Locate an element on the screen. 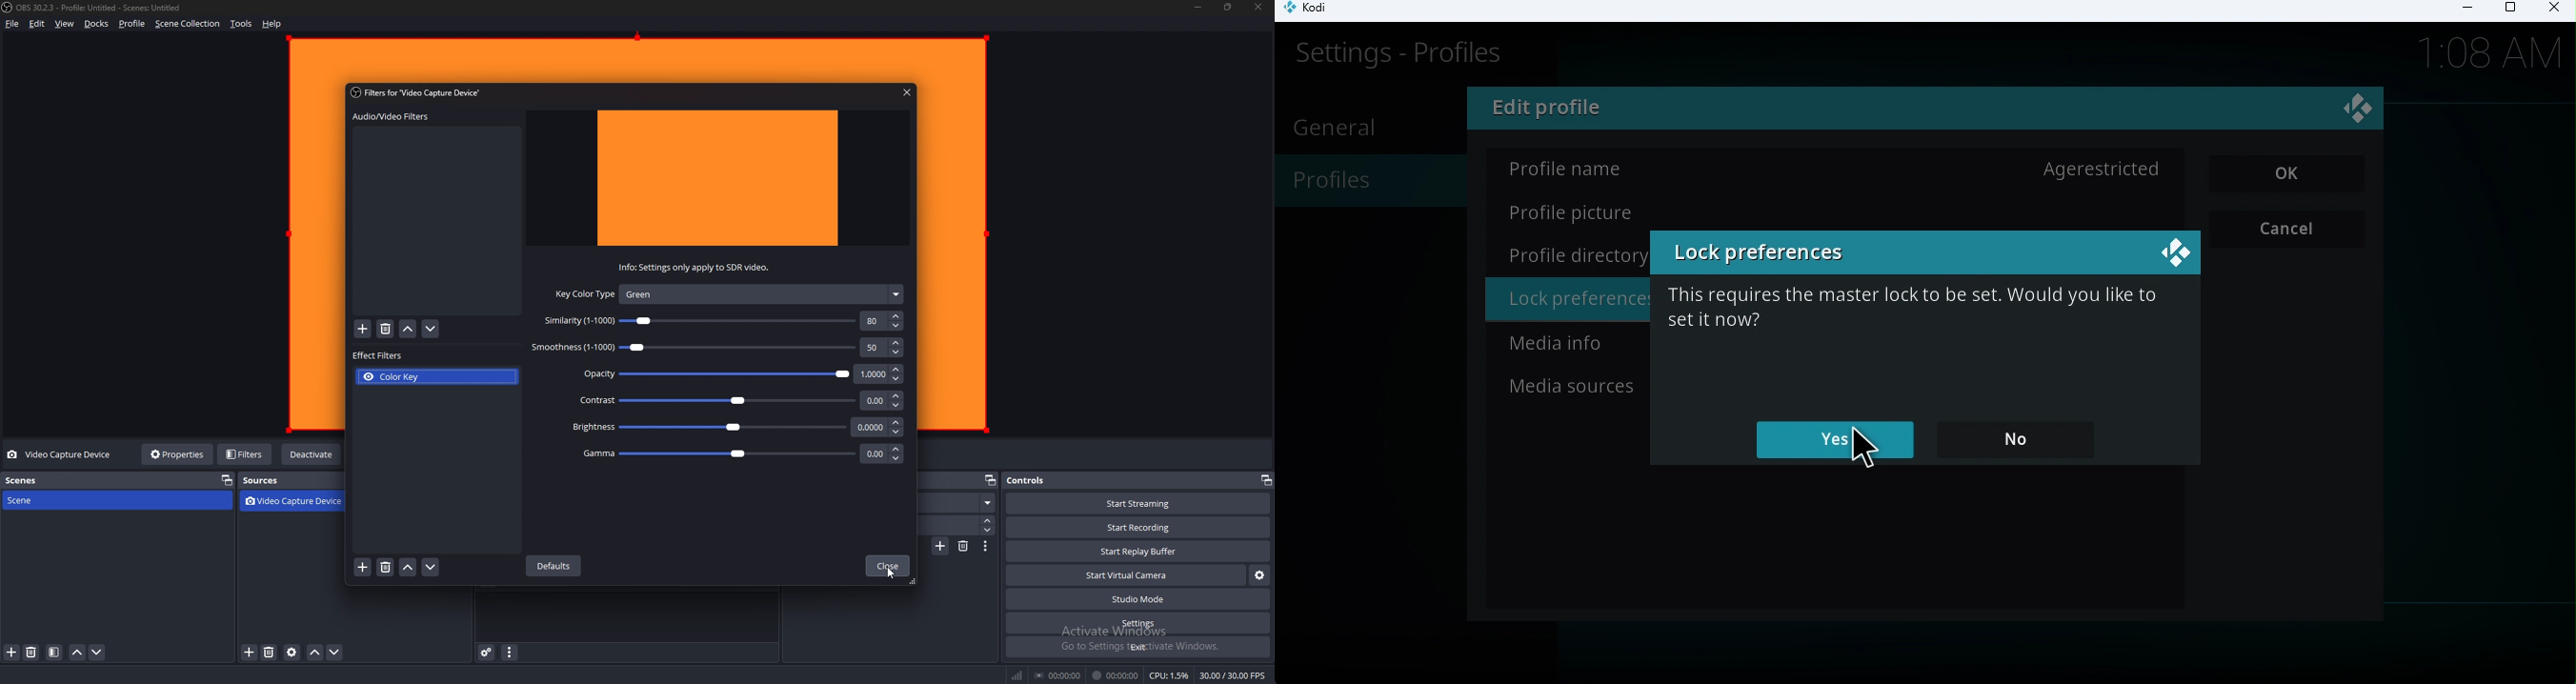 Image resolution: width=2576 pixels, height=700 pixels. help is located at coordinates (272, 24).